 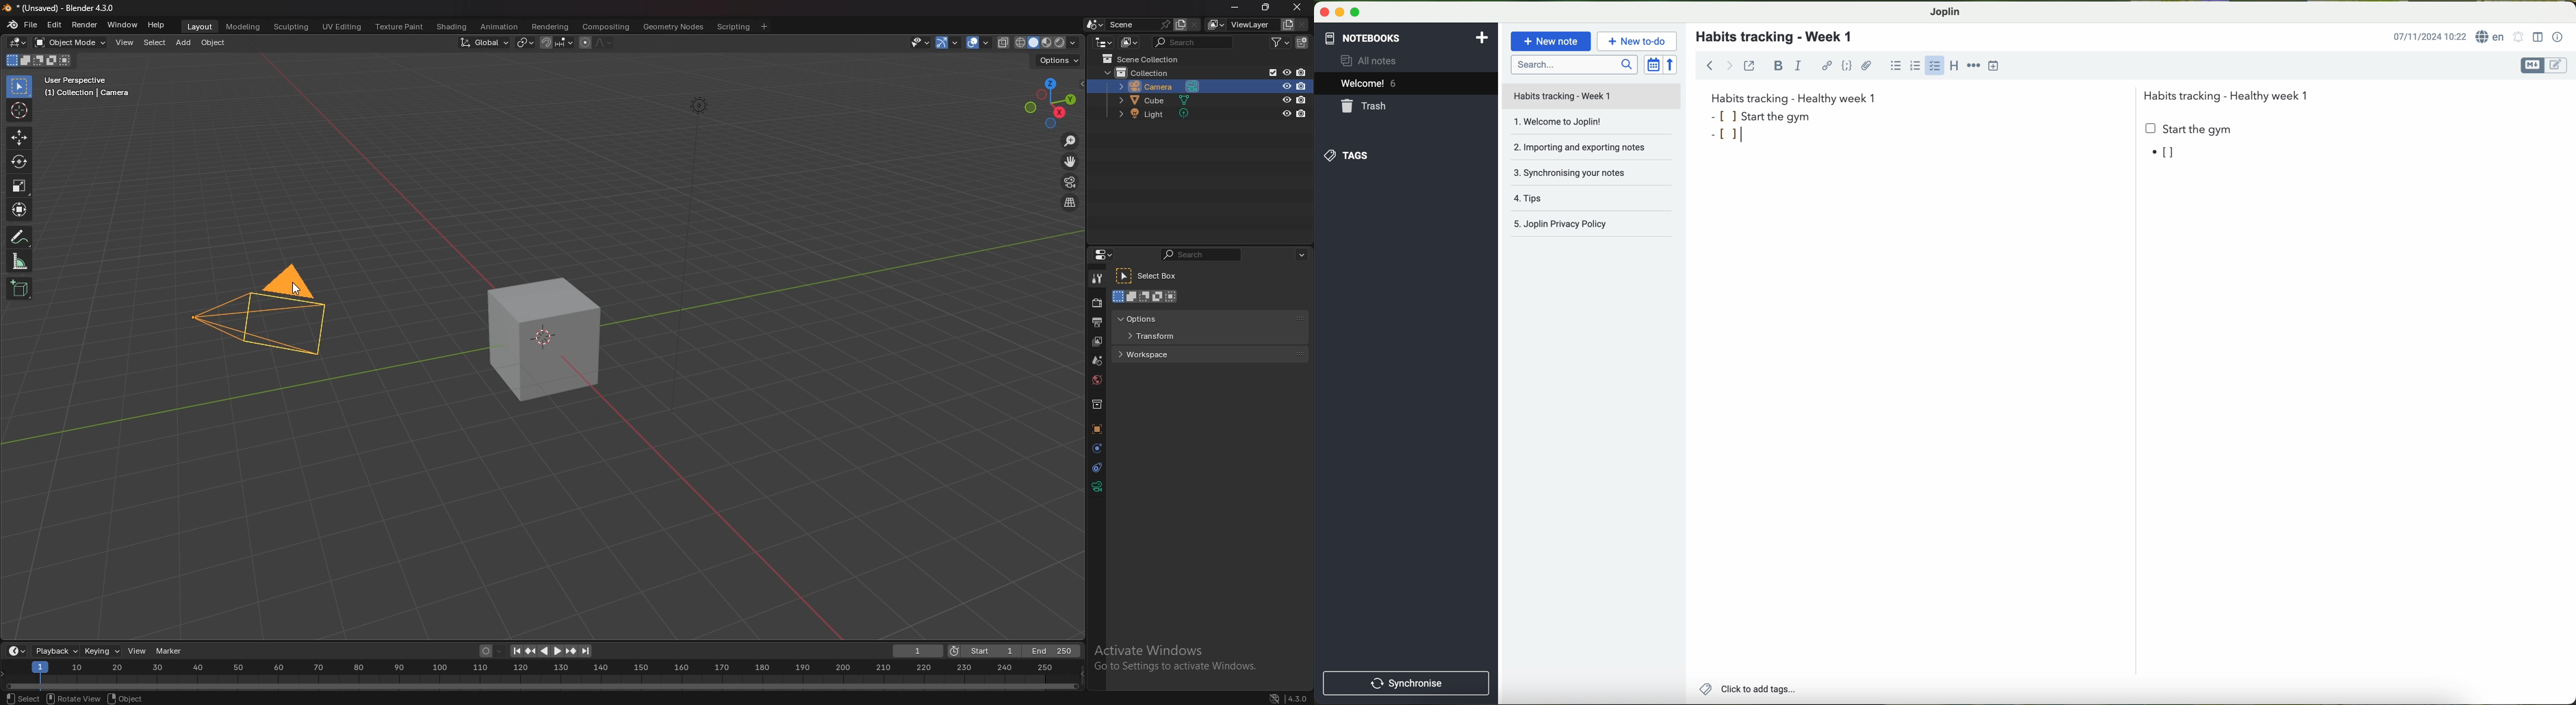 What do you see at coordinates (1300, 86) in the screenshot?
I see `disable in renders` at bounding box center [1300, 86].